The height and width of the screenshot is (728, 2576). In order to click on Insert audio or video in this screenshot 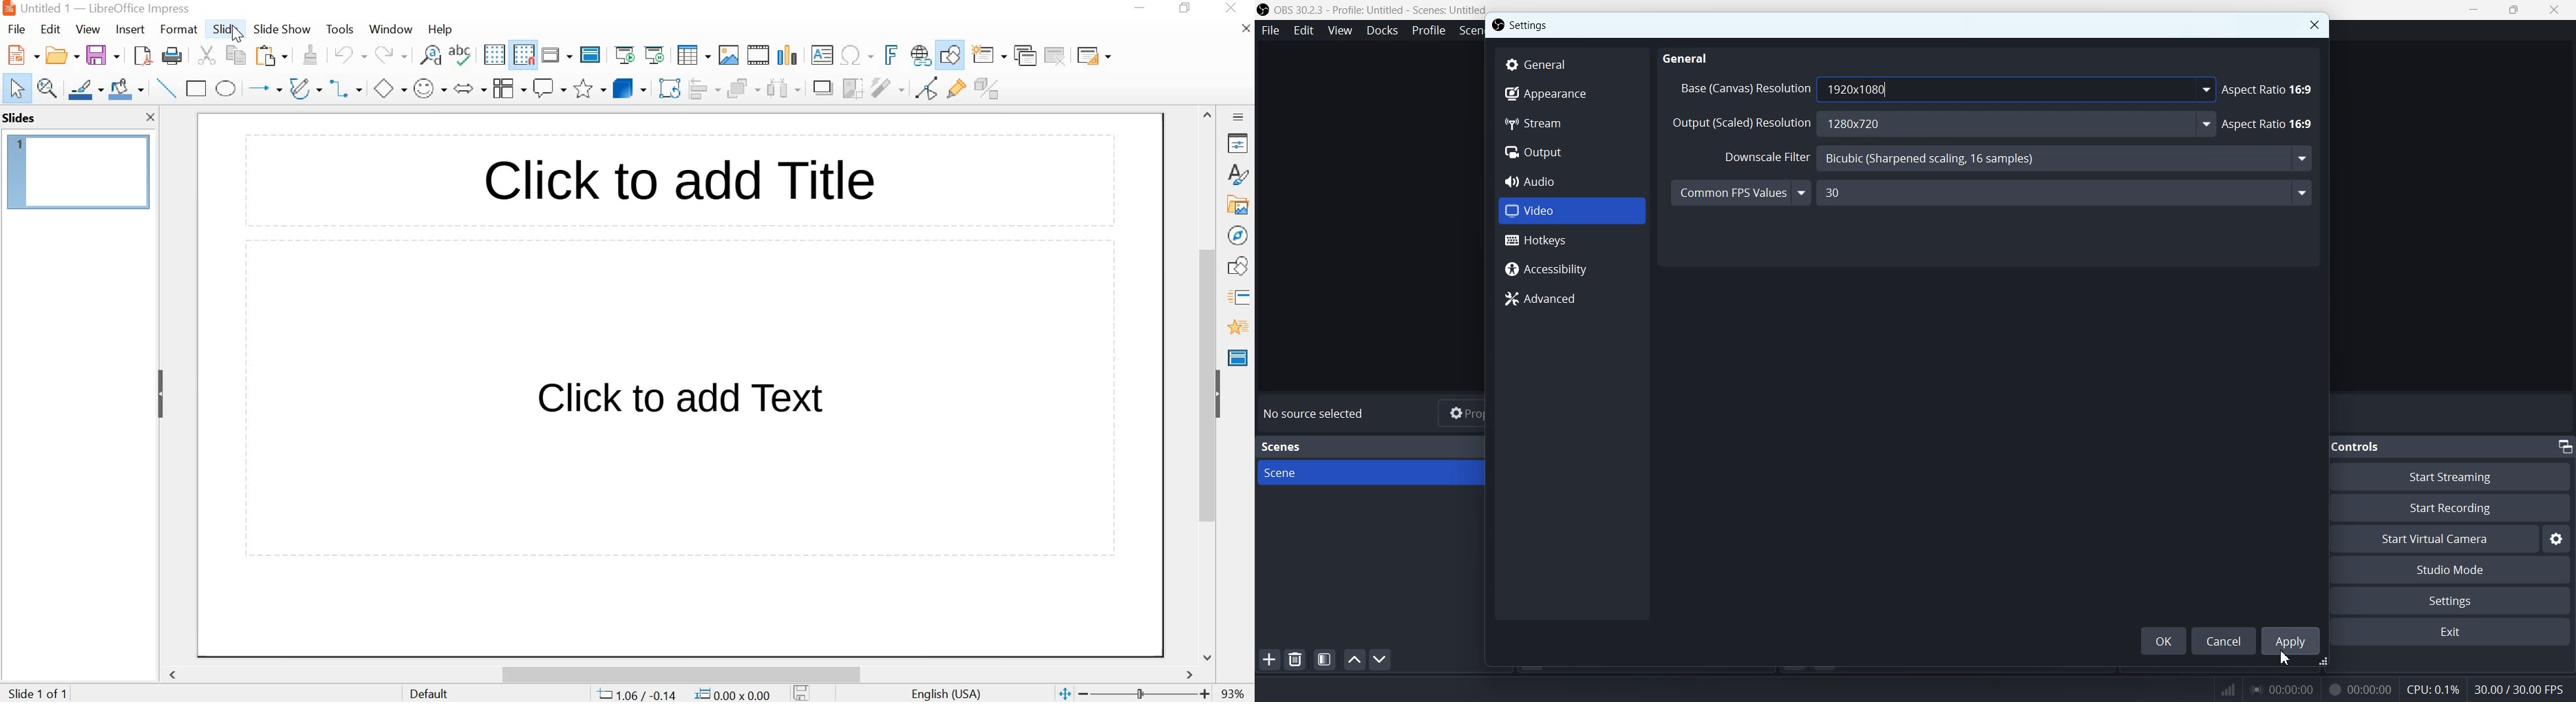, I will do `click(760, 56)`.